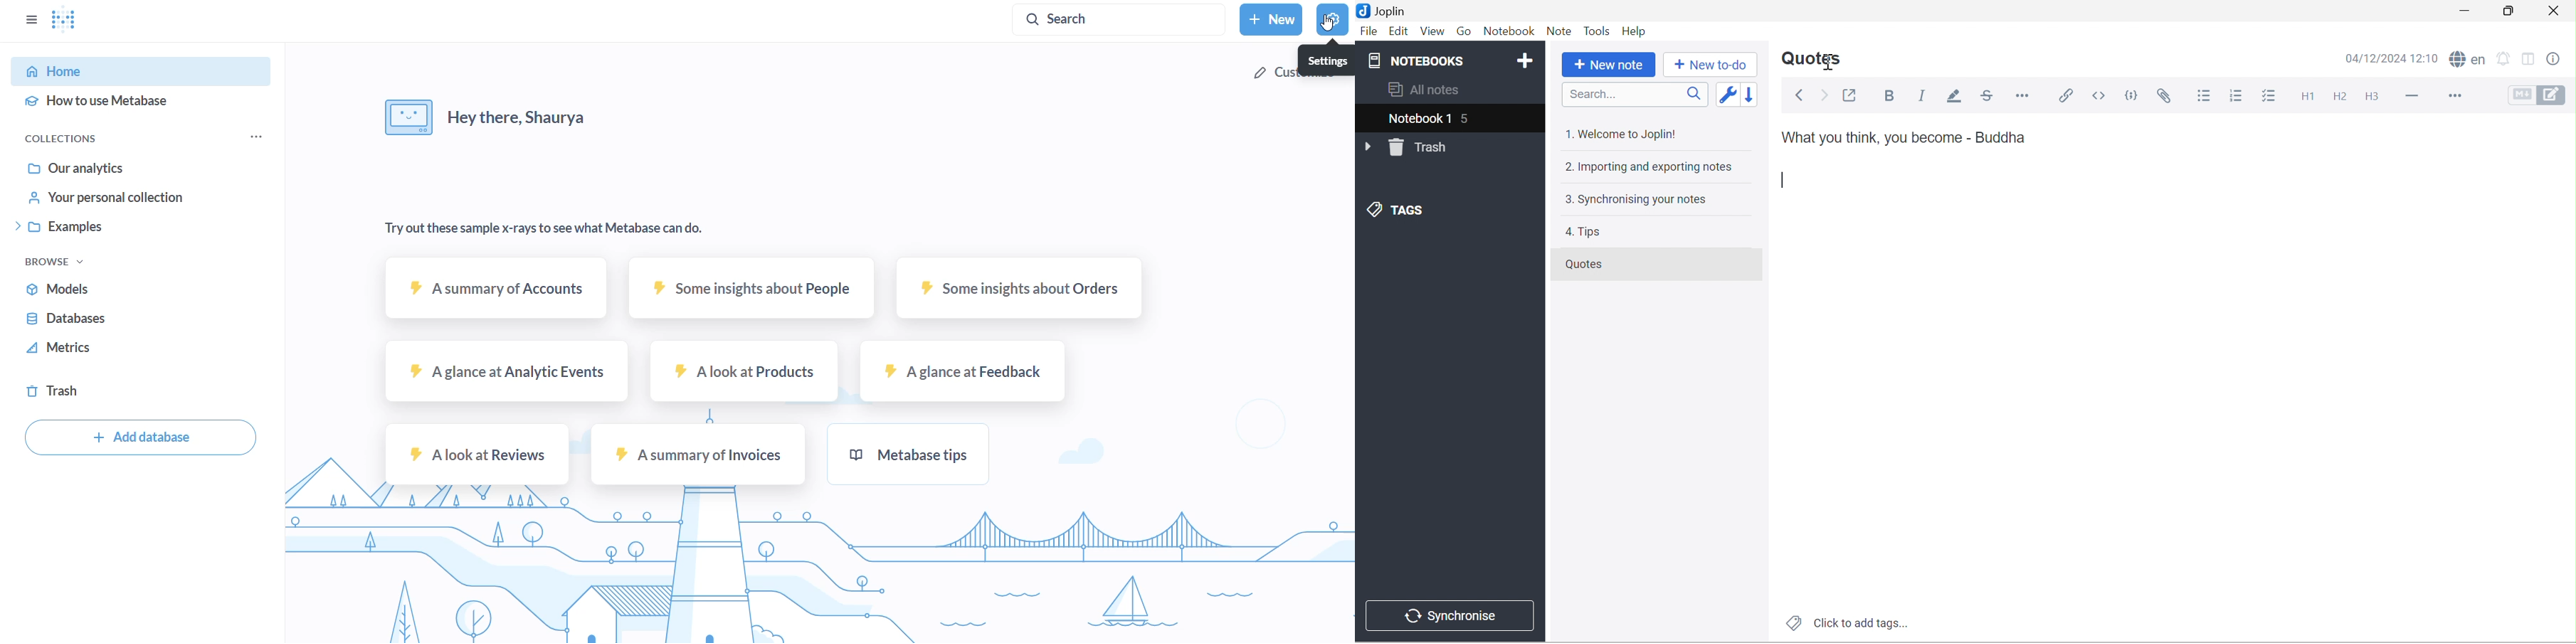  What do you see at coordinates (65, 137) in the screenshot?
I see `COLLECTIONS` at bounding box center [65, 137].